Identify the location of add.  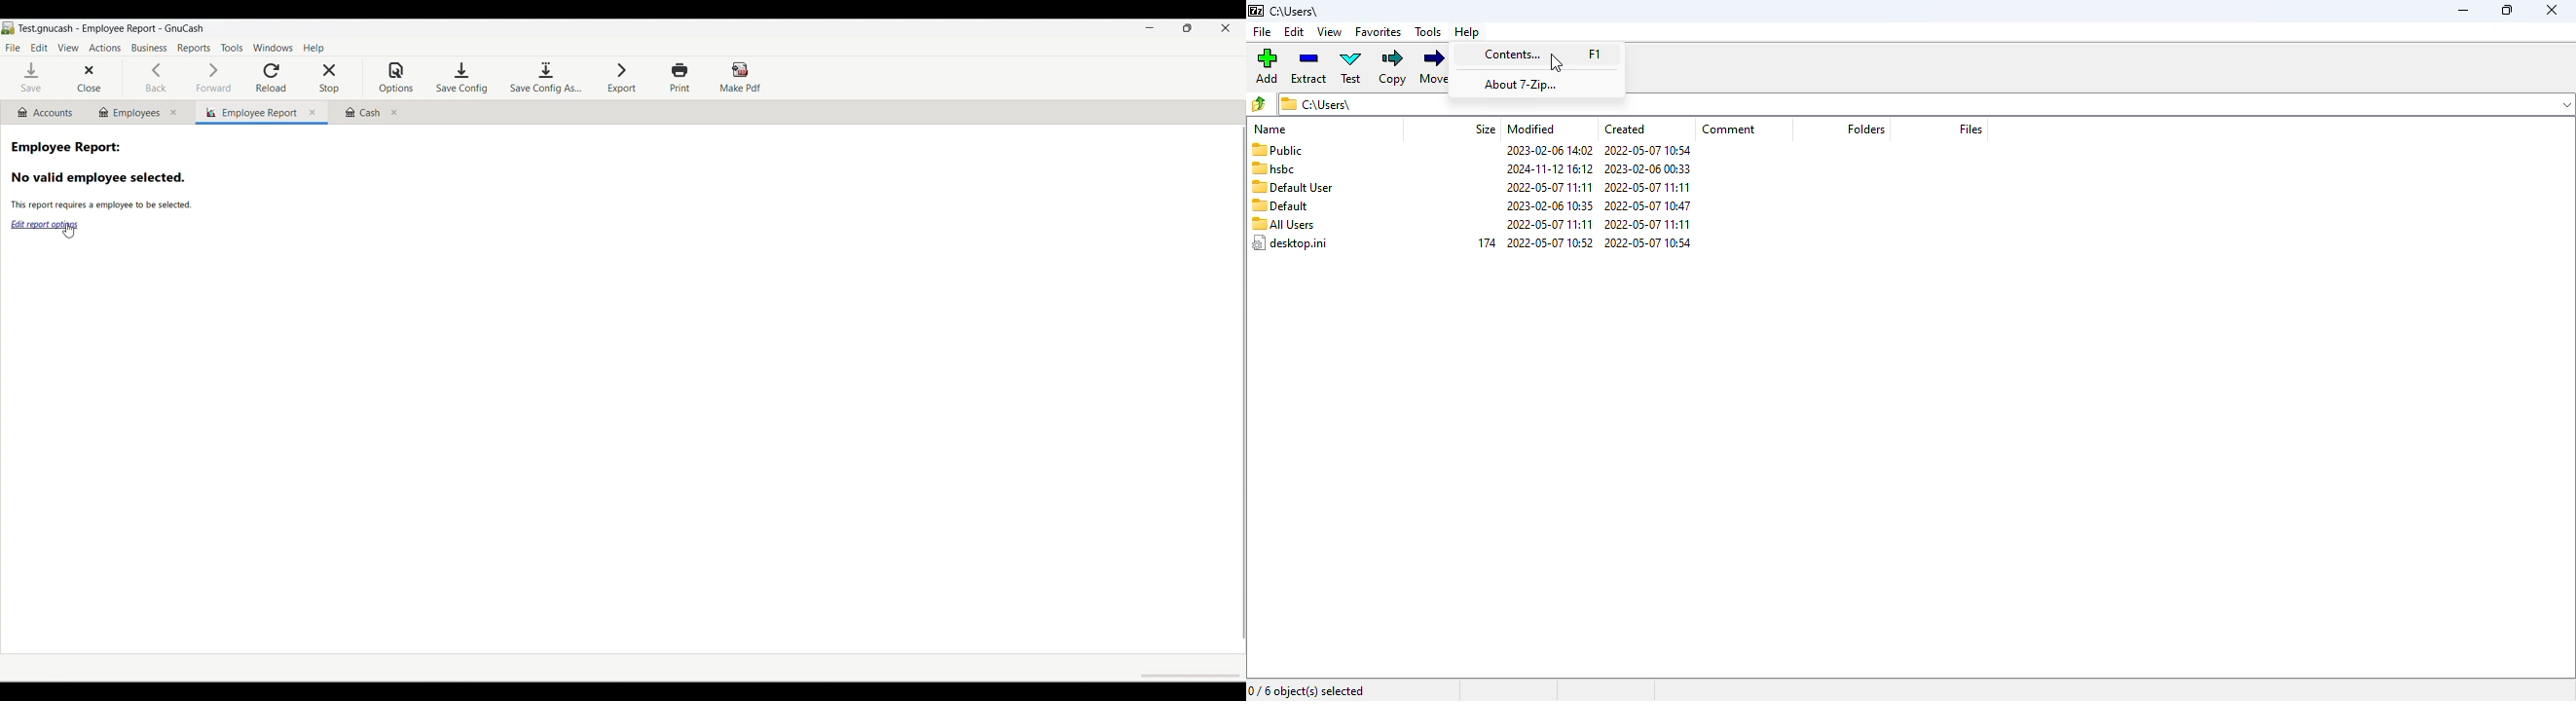
(1267, 66).